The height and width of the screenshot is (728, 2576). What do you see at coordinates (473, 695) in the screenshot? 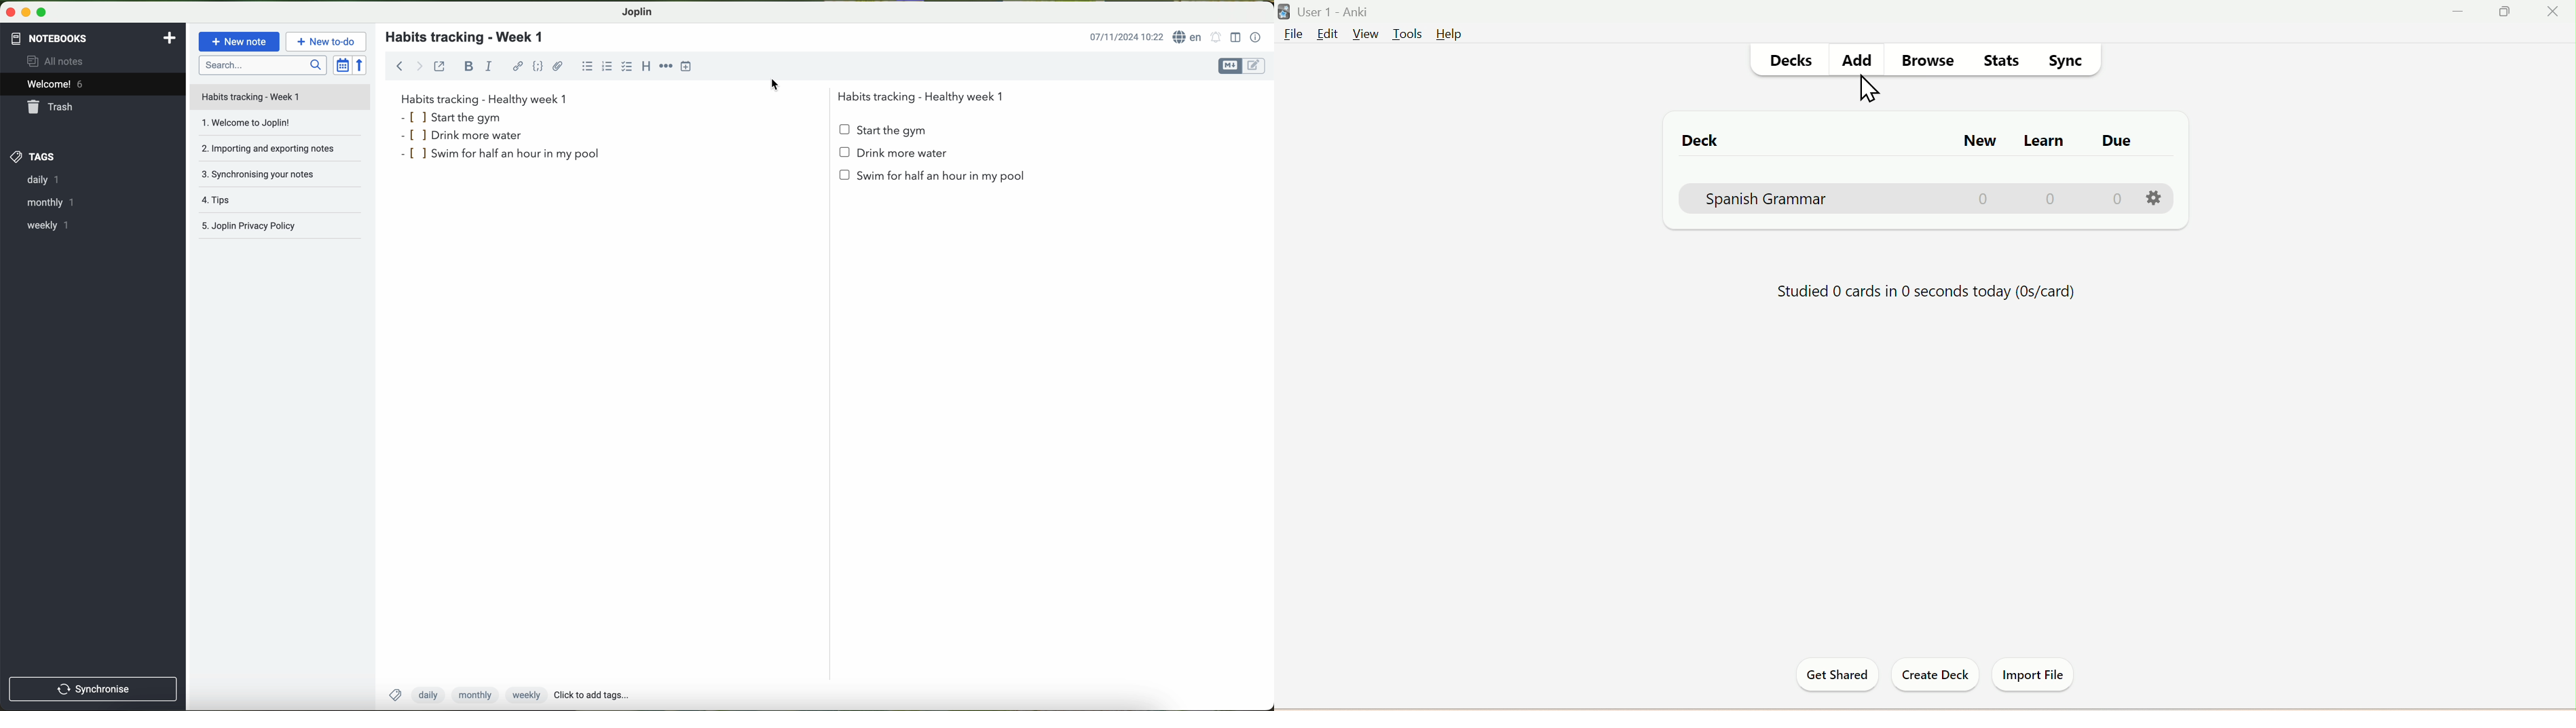
I see `monthly` at bounding box center [473, 695].